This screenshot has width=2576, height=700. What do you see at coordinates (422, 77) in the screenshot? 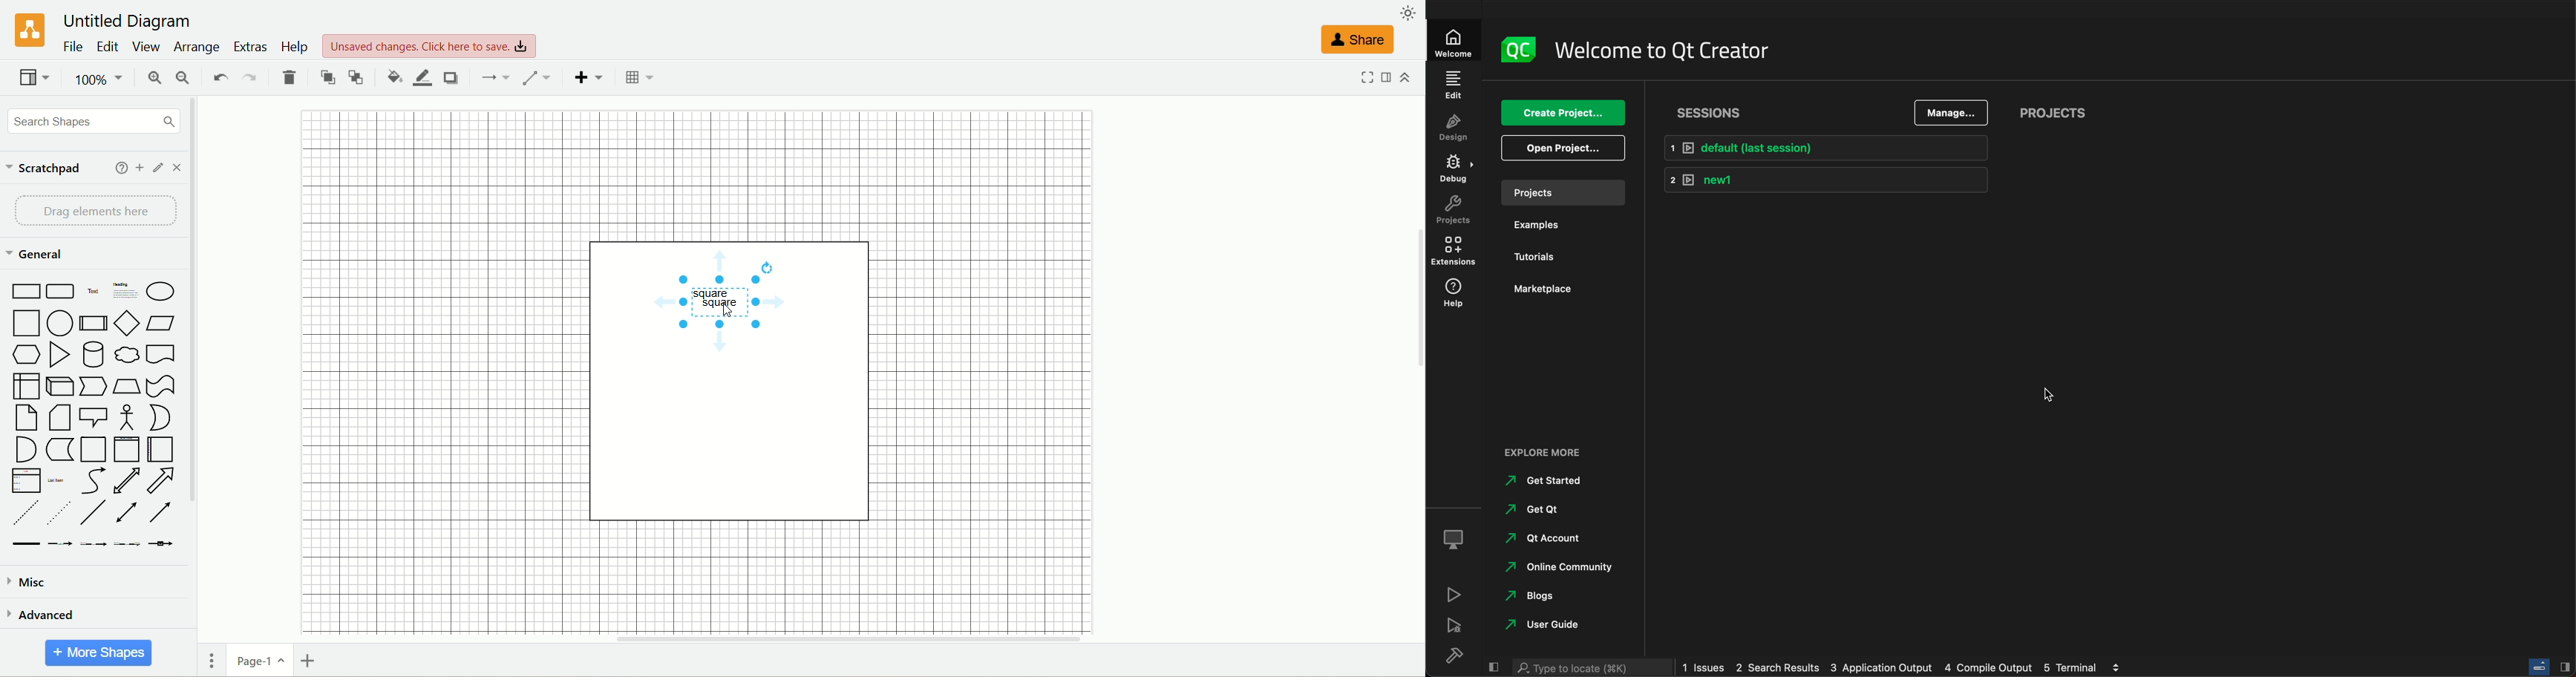
I see `line color` at bounding box center [422, 77].